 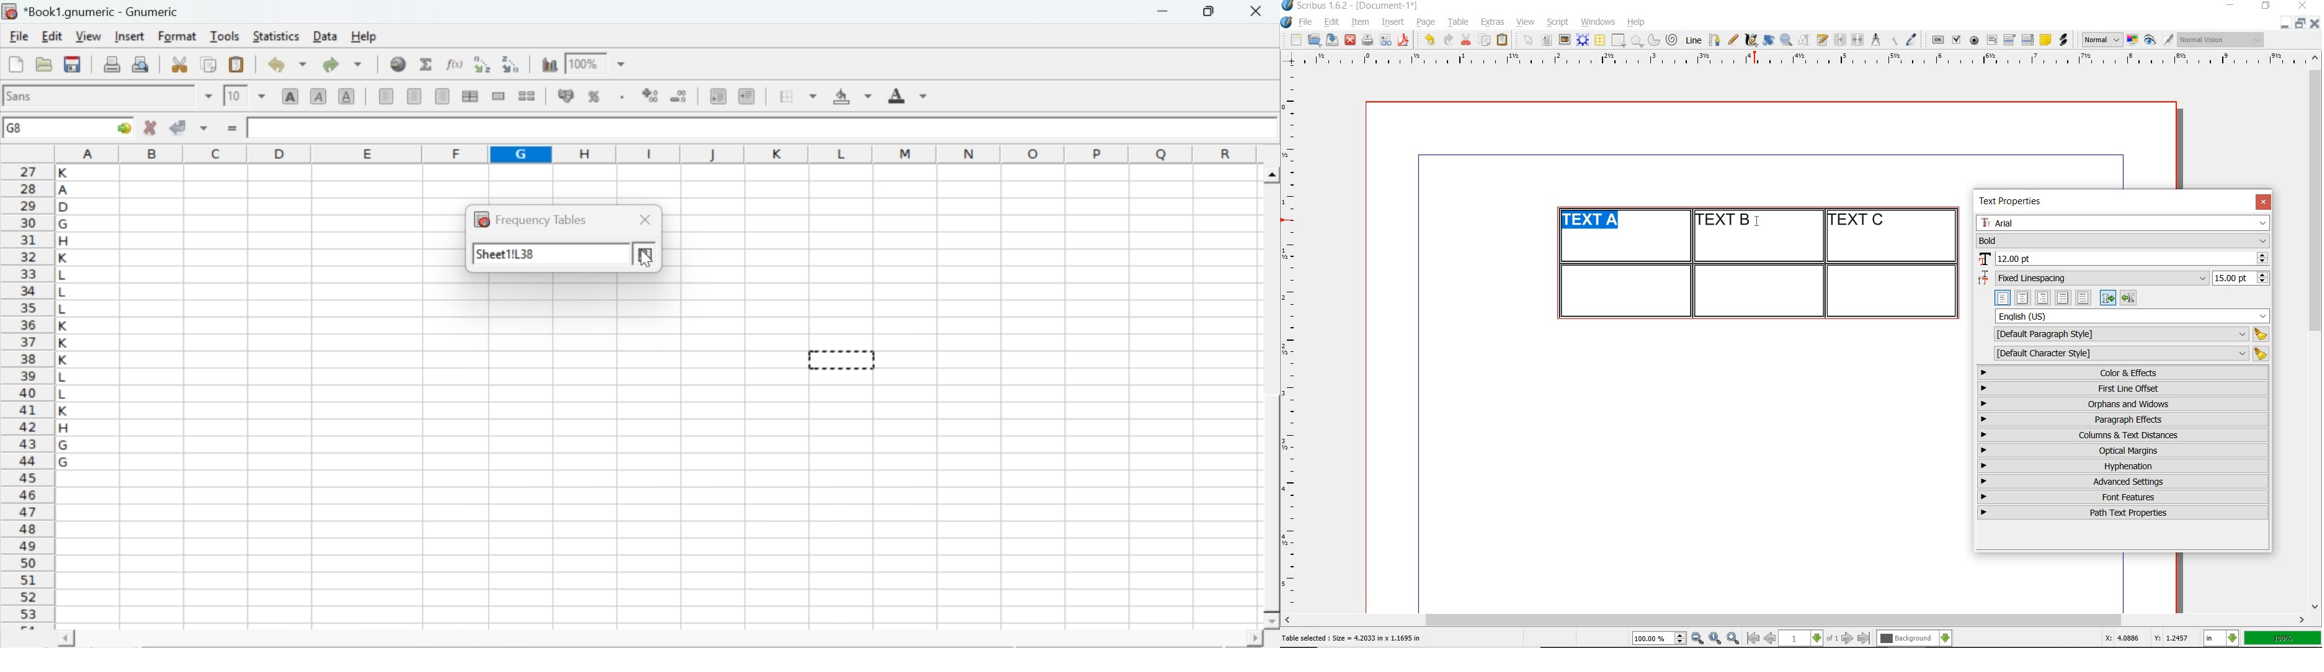 I want to click on copy, so click(x=1485, y=41).